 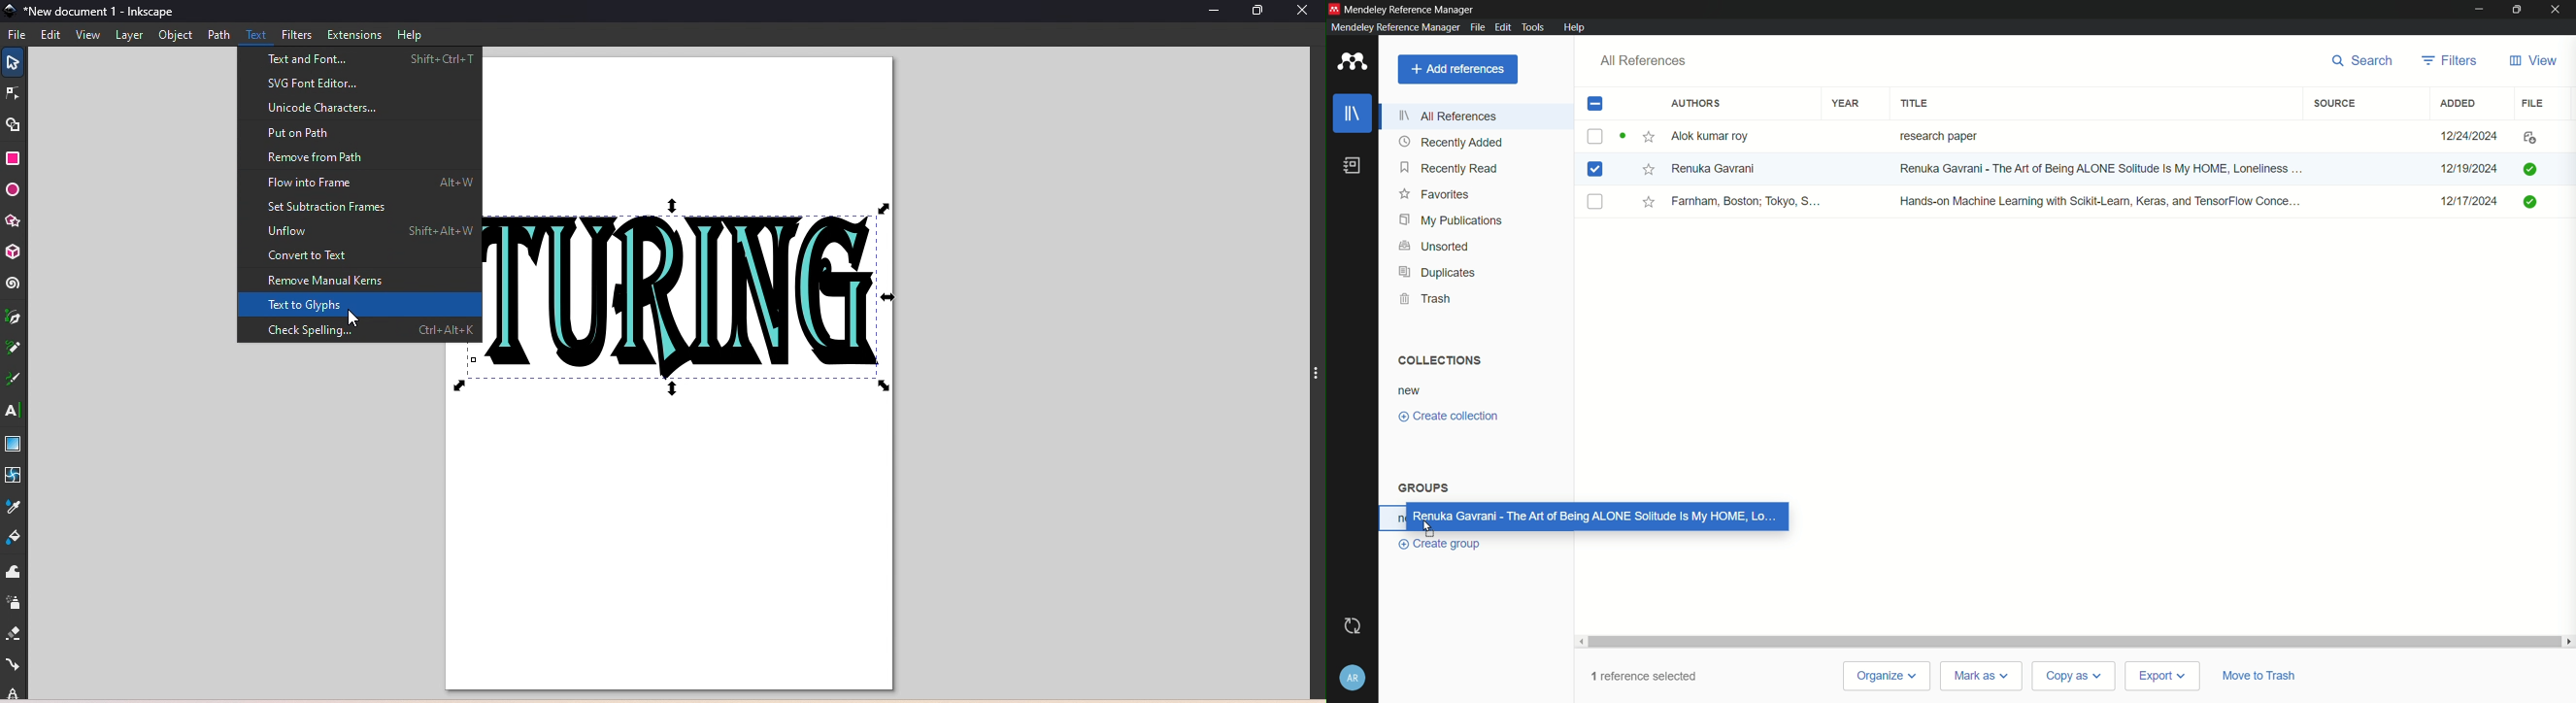 I want to click on Put on Path, so click(x=362, y=133).